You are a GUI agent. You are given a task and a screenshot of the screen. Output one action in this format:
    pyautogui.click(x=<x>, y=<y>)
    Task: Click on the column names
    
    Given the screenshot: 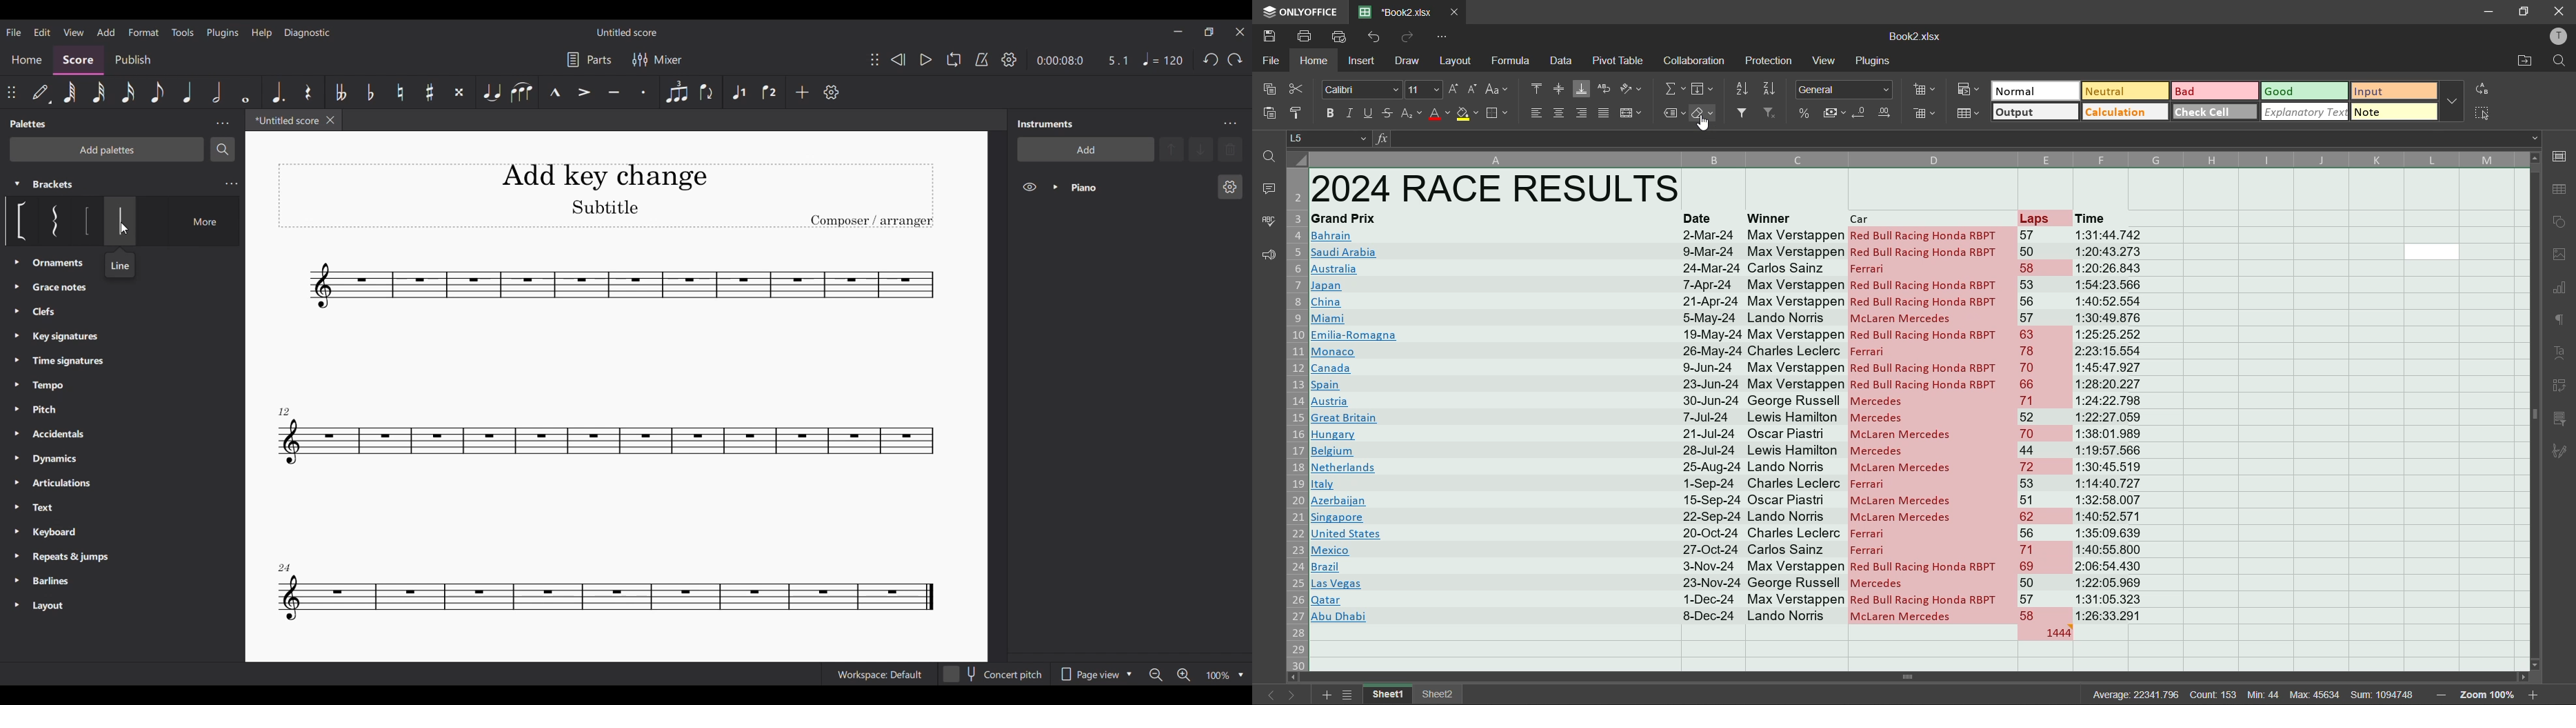 What is the action you would take?
    pyautogui.click(x=1914, y=157)
    